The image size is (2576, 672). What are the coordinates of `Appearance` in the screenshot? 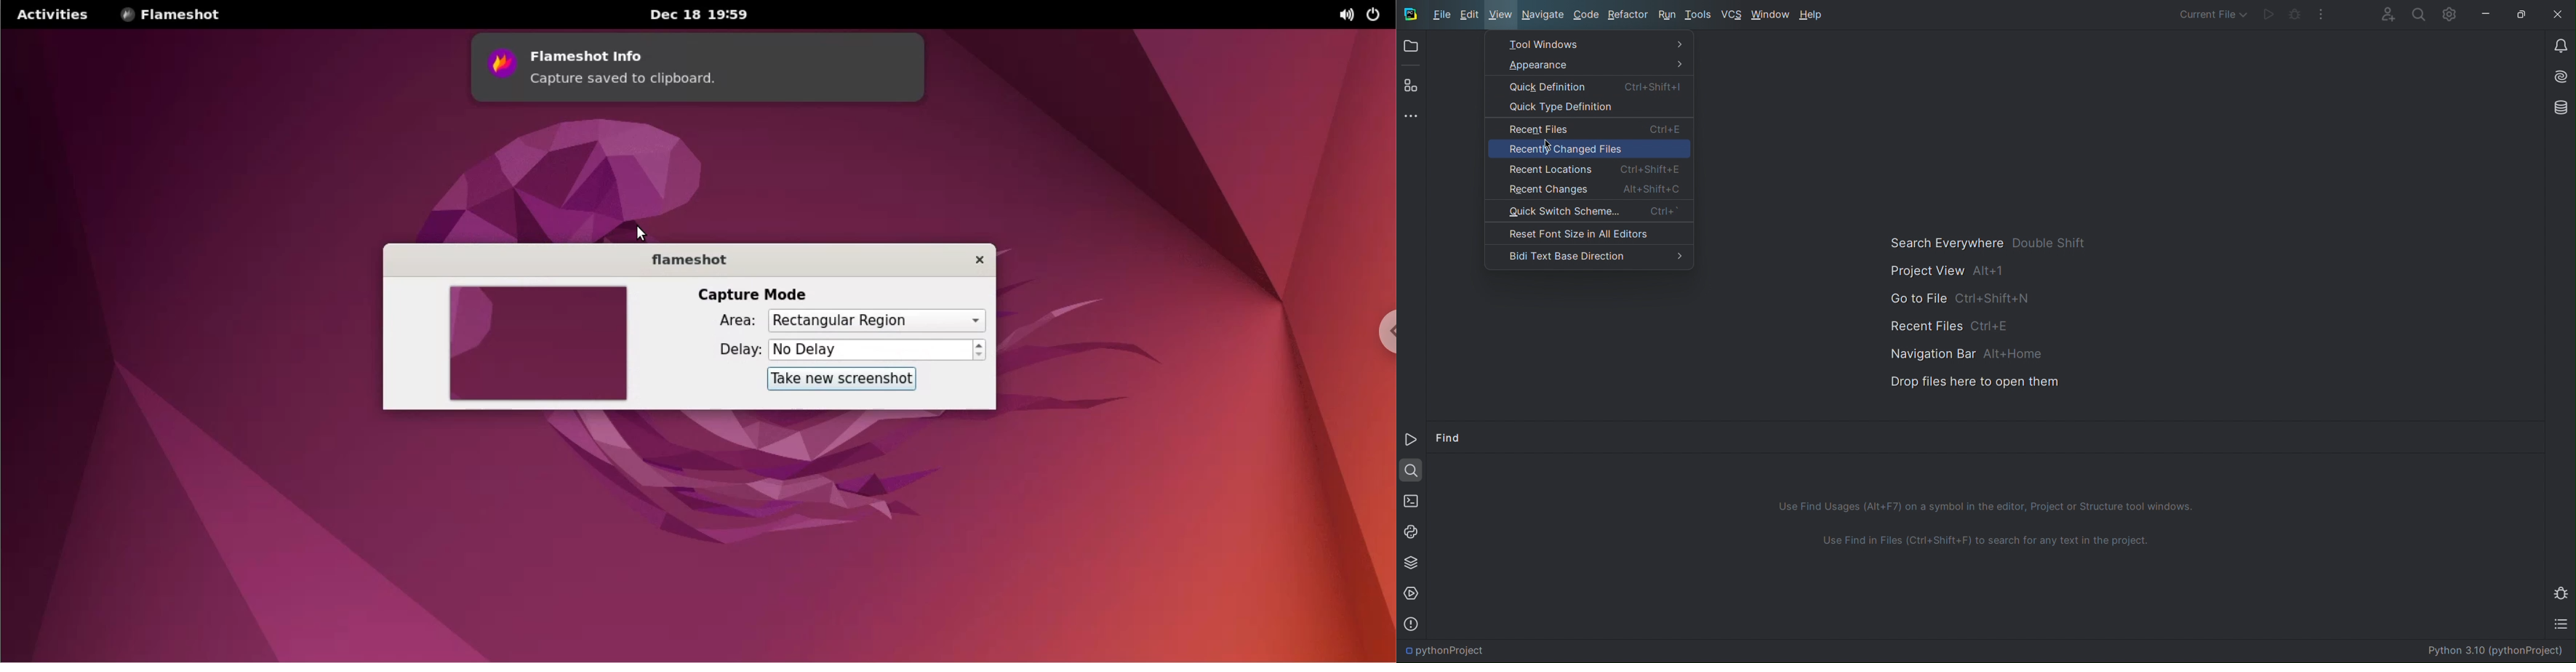 It's located at (1591, 66).